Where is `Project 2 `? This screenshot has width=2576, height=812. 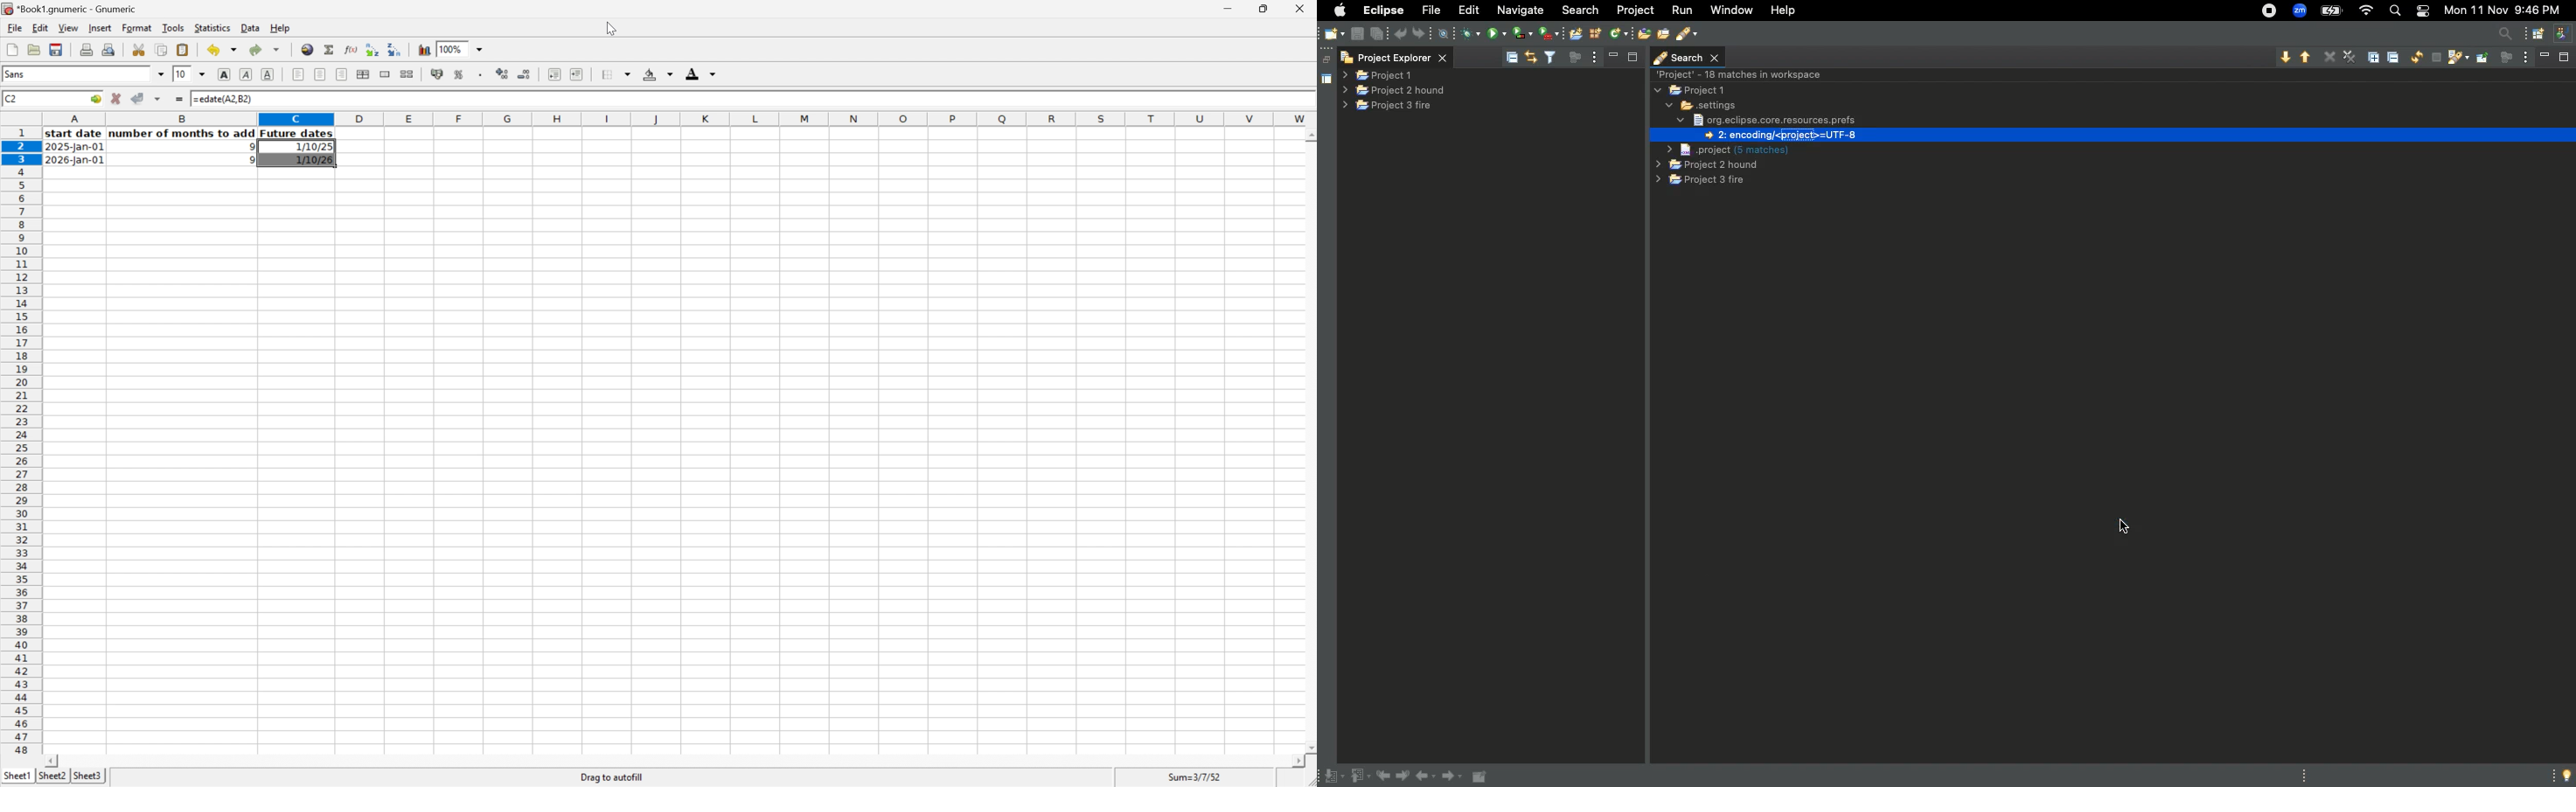 Project 2  is located at coordinates (1708, 166).